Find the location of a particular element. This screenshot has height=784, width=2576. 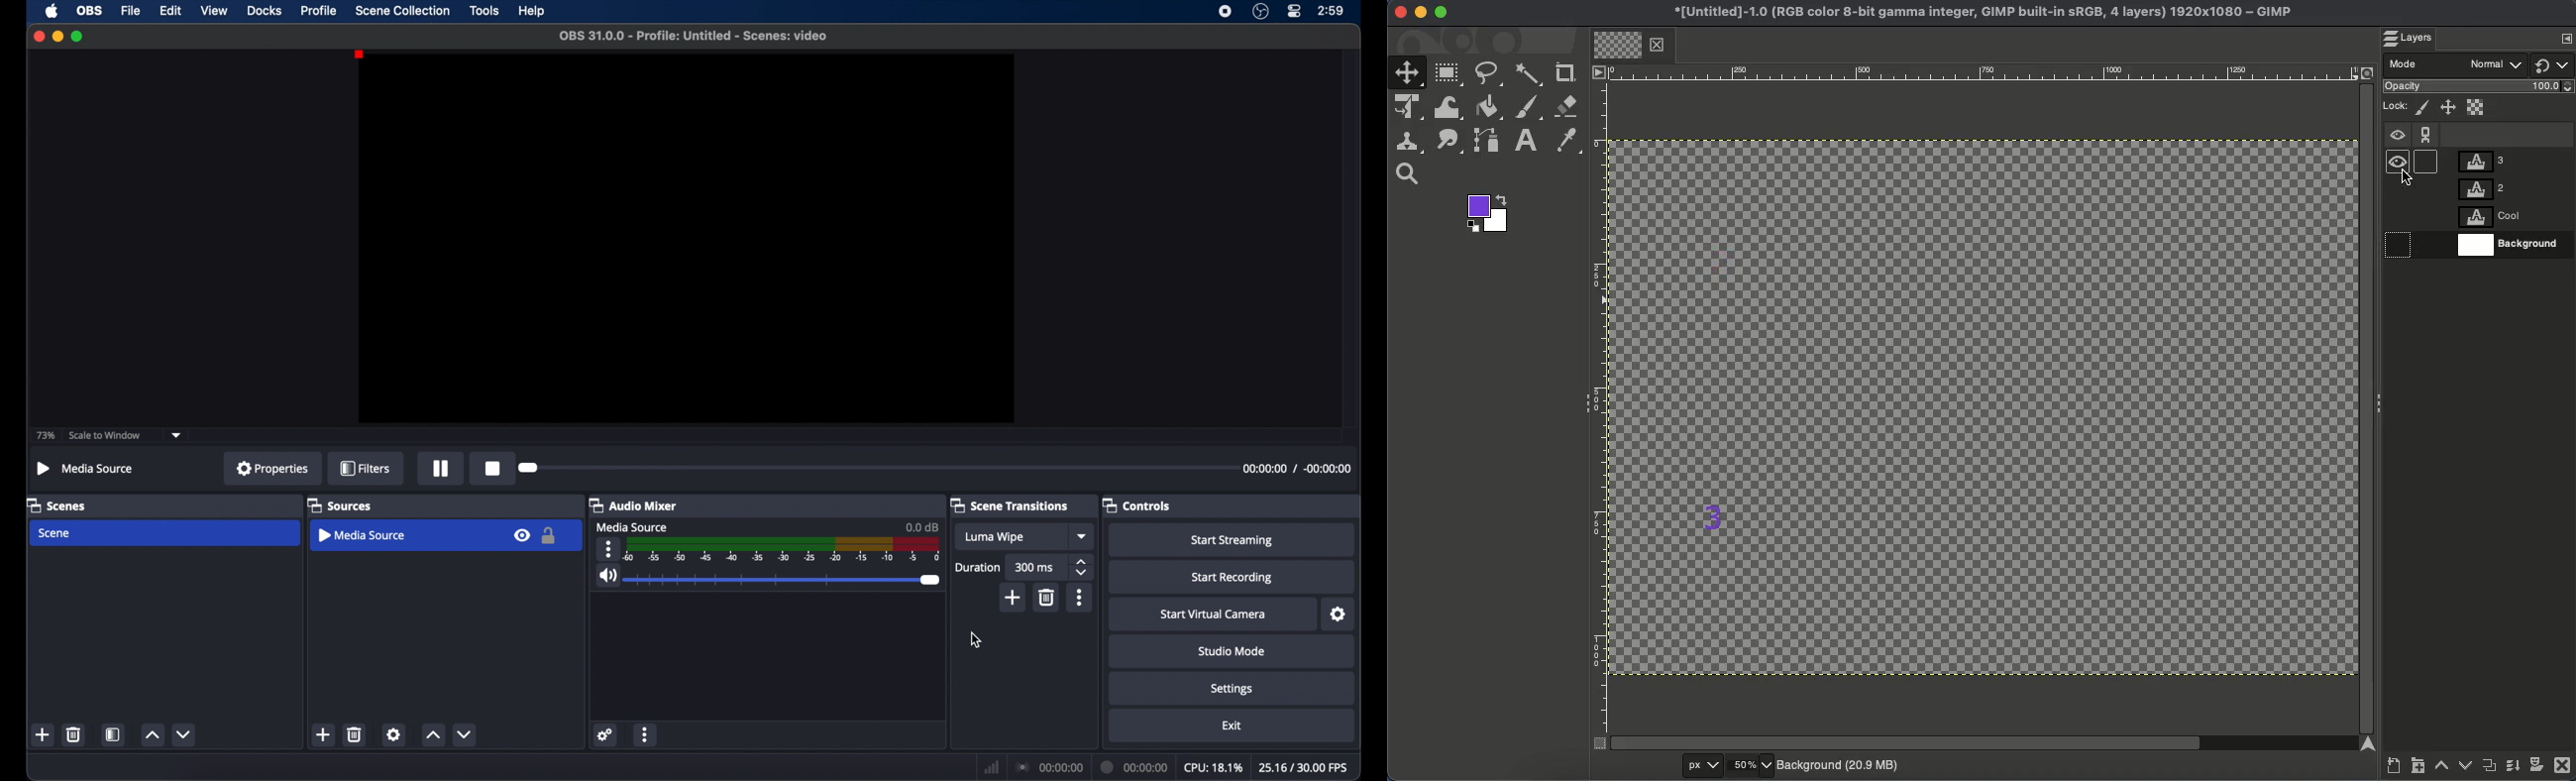

profile is located at coordinates (320, 10).